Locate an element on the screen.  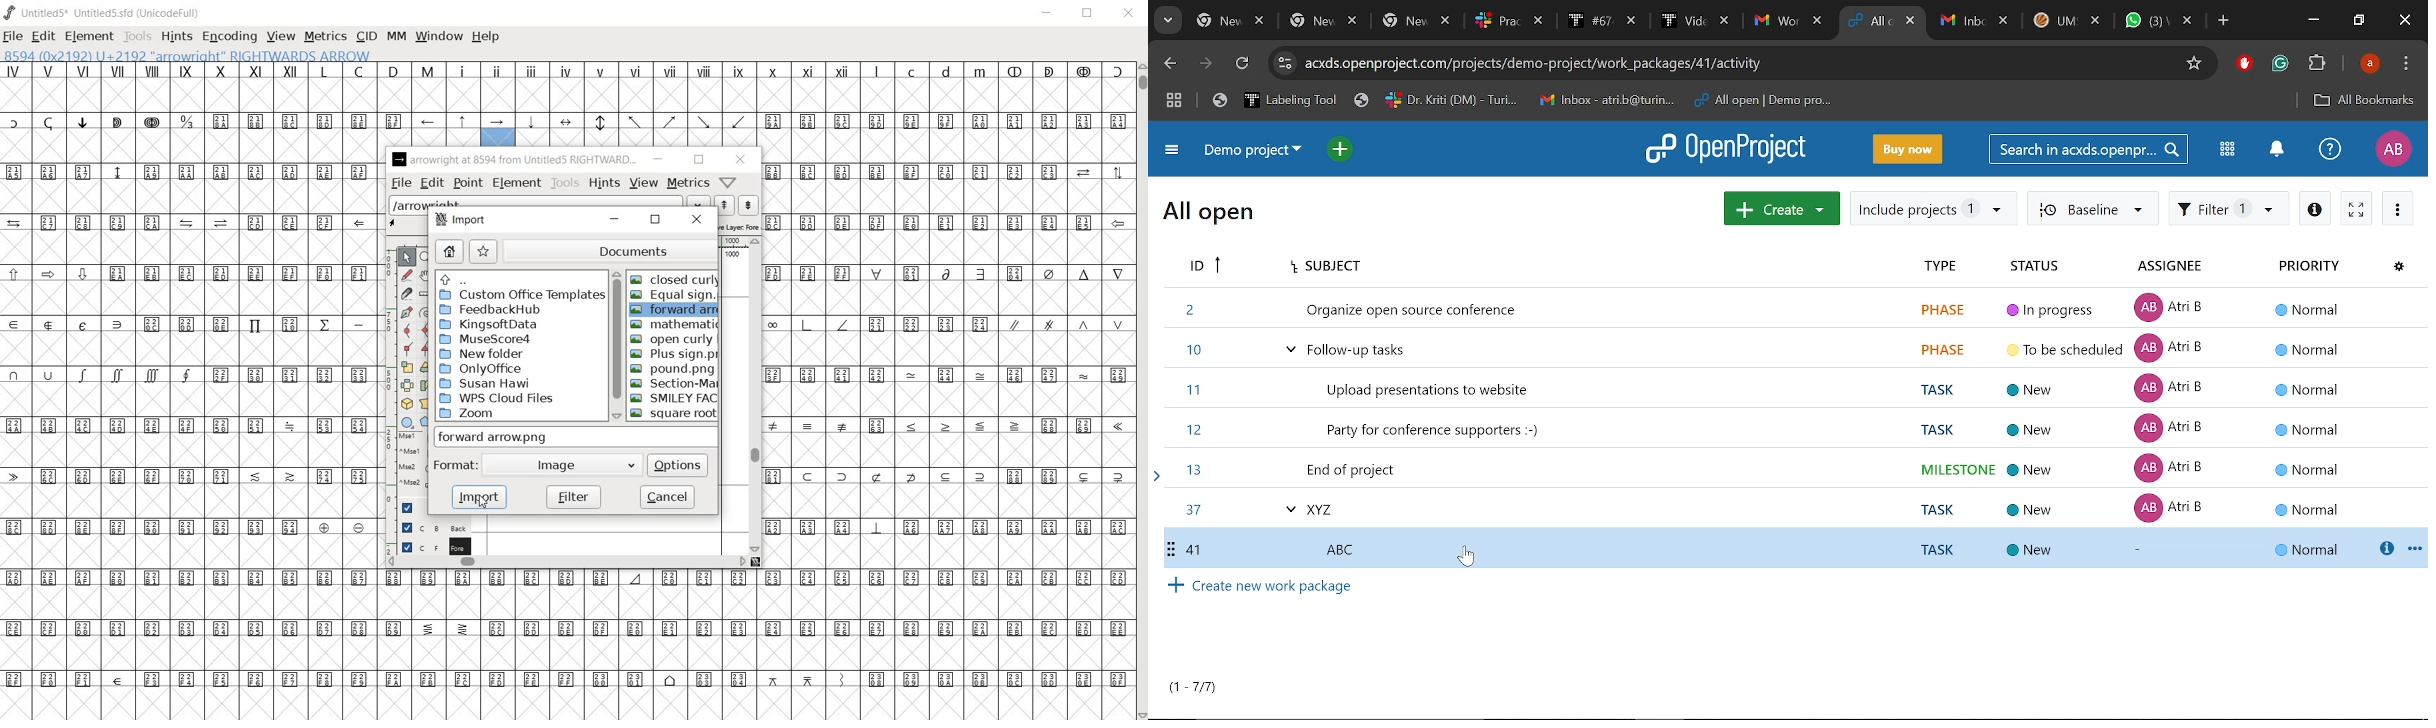
Untitled5* Untitled5.sfd (UnicodeFull) is located at coordinates (104, 13).